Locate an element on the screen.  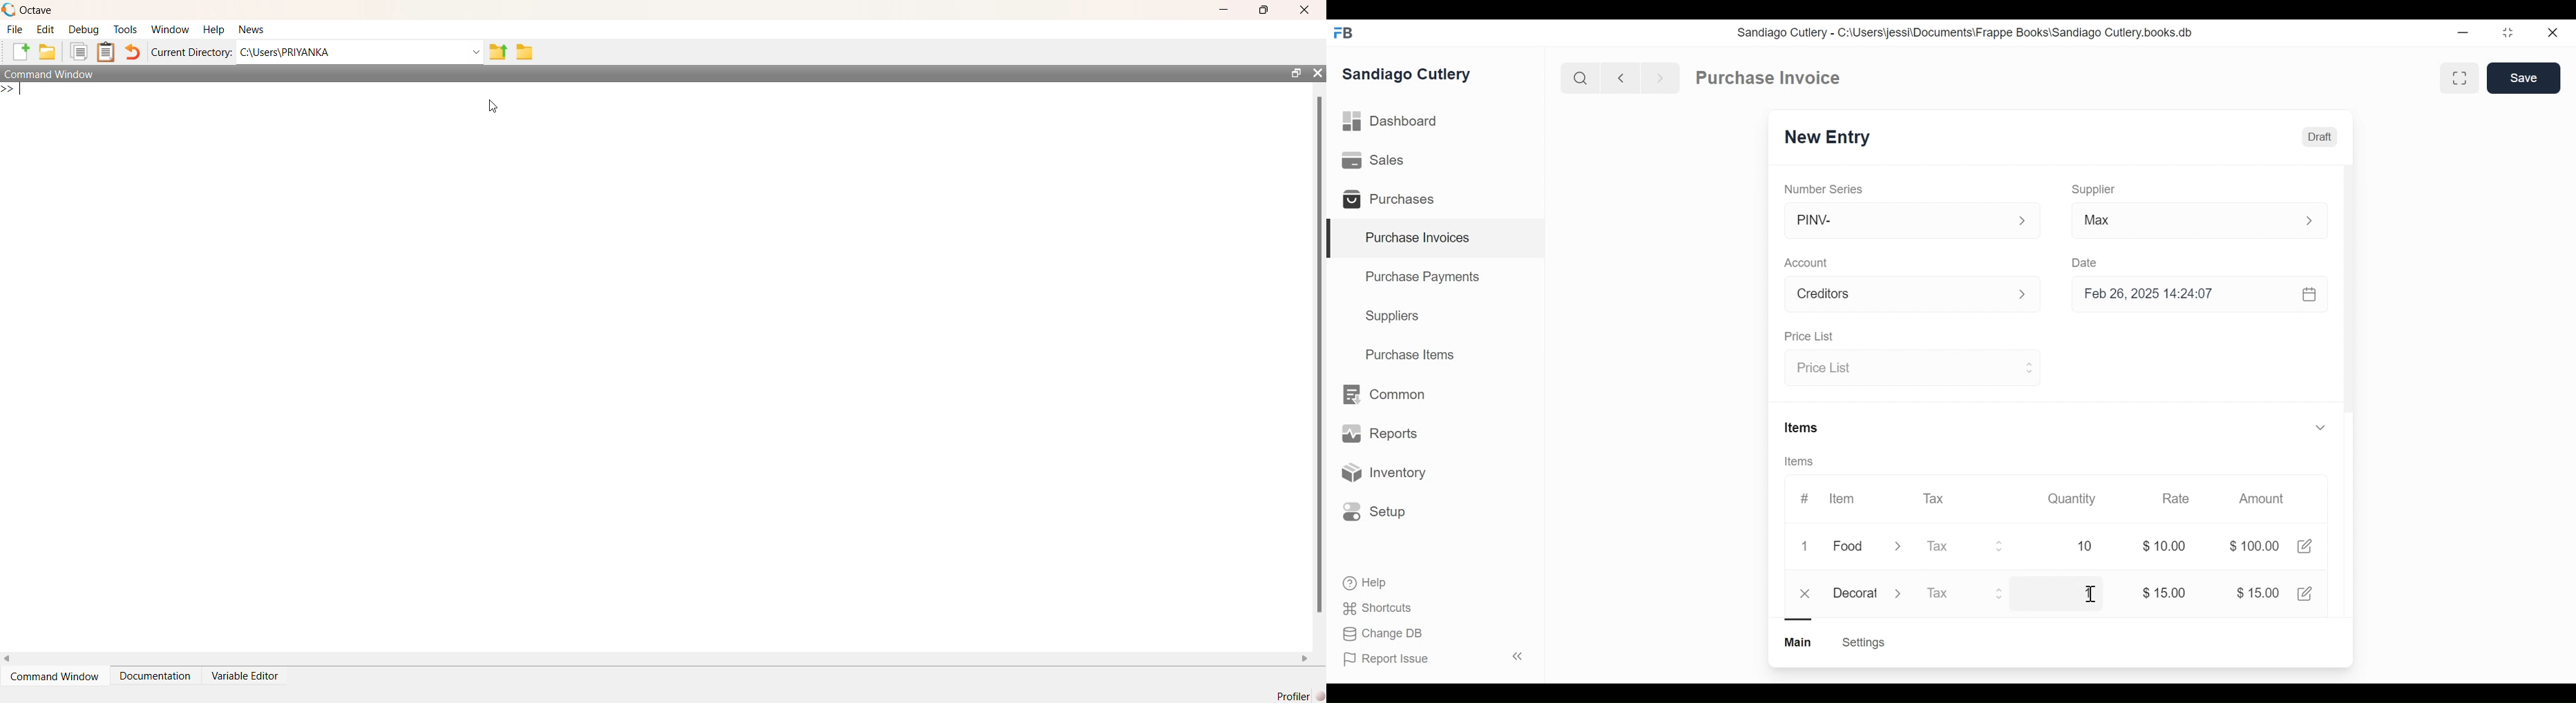
Tax is located at coordinates (1953, 546).